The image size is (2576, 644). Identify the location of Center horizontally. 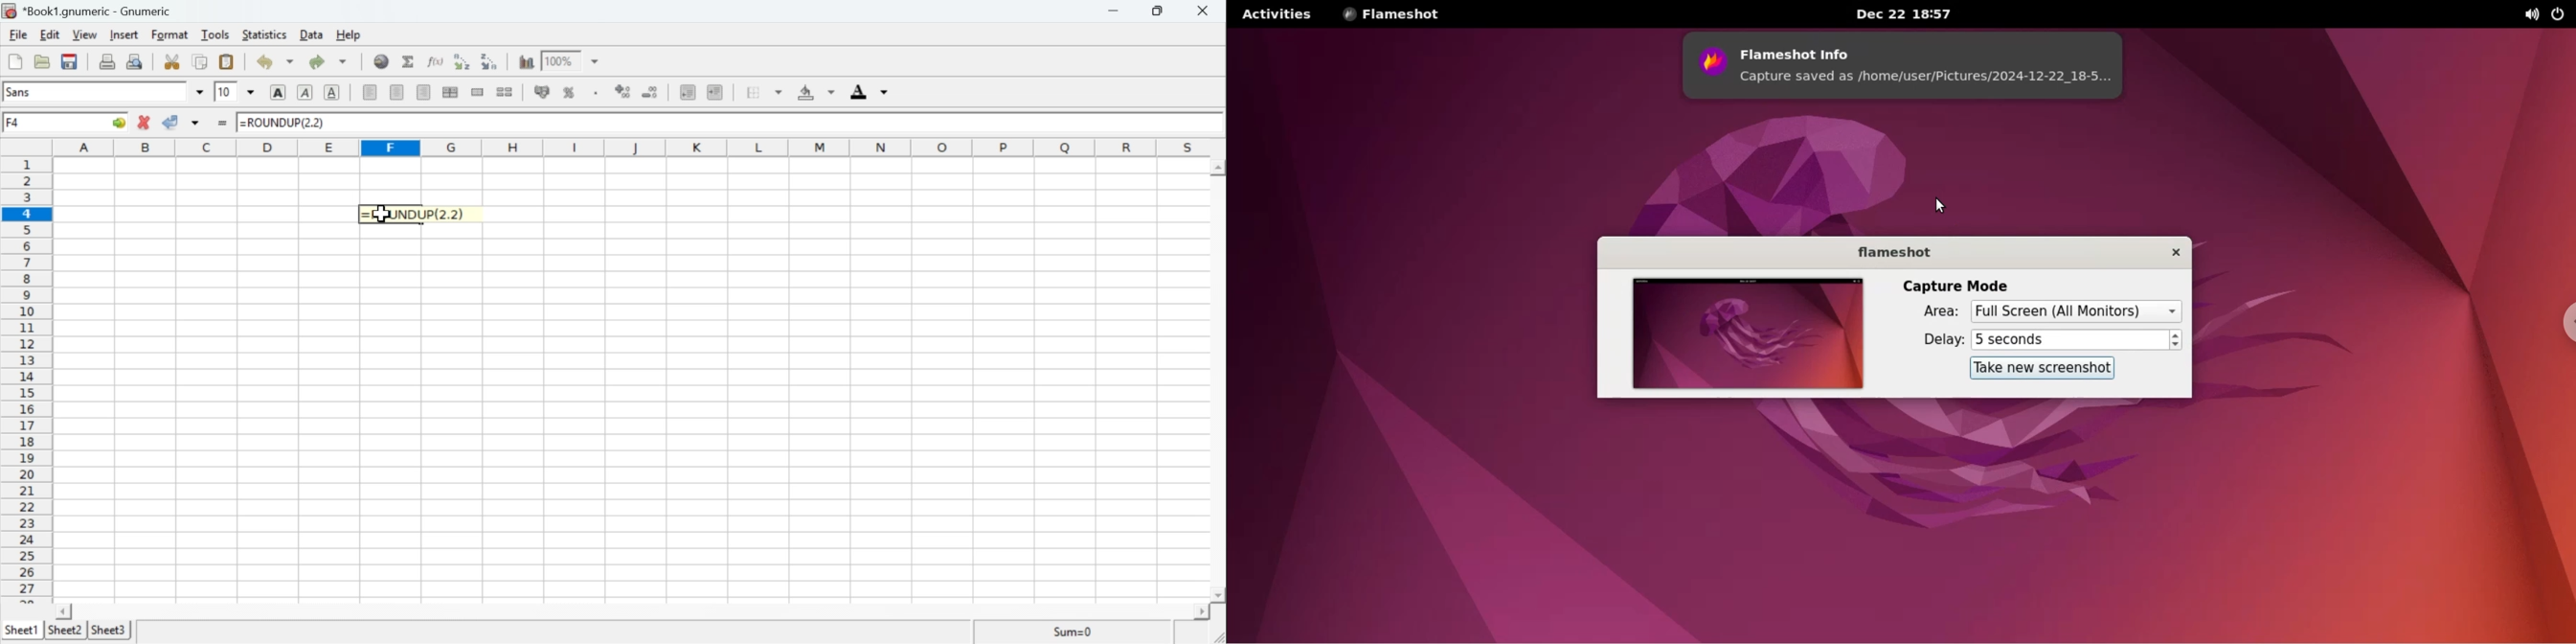
(450, 92).